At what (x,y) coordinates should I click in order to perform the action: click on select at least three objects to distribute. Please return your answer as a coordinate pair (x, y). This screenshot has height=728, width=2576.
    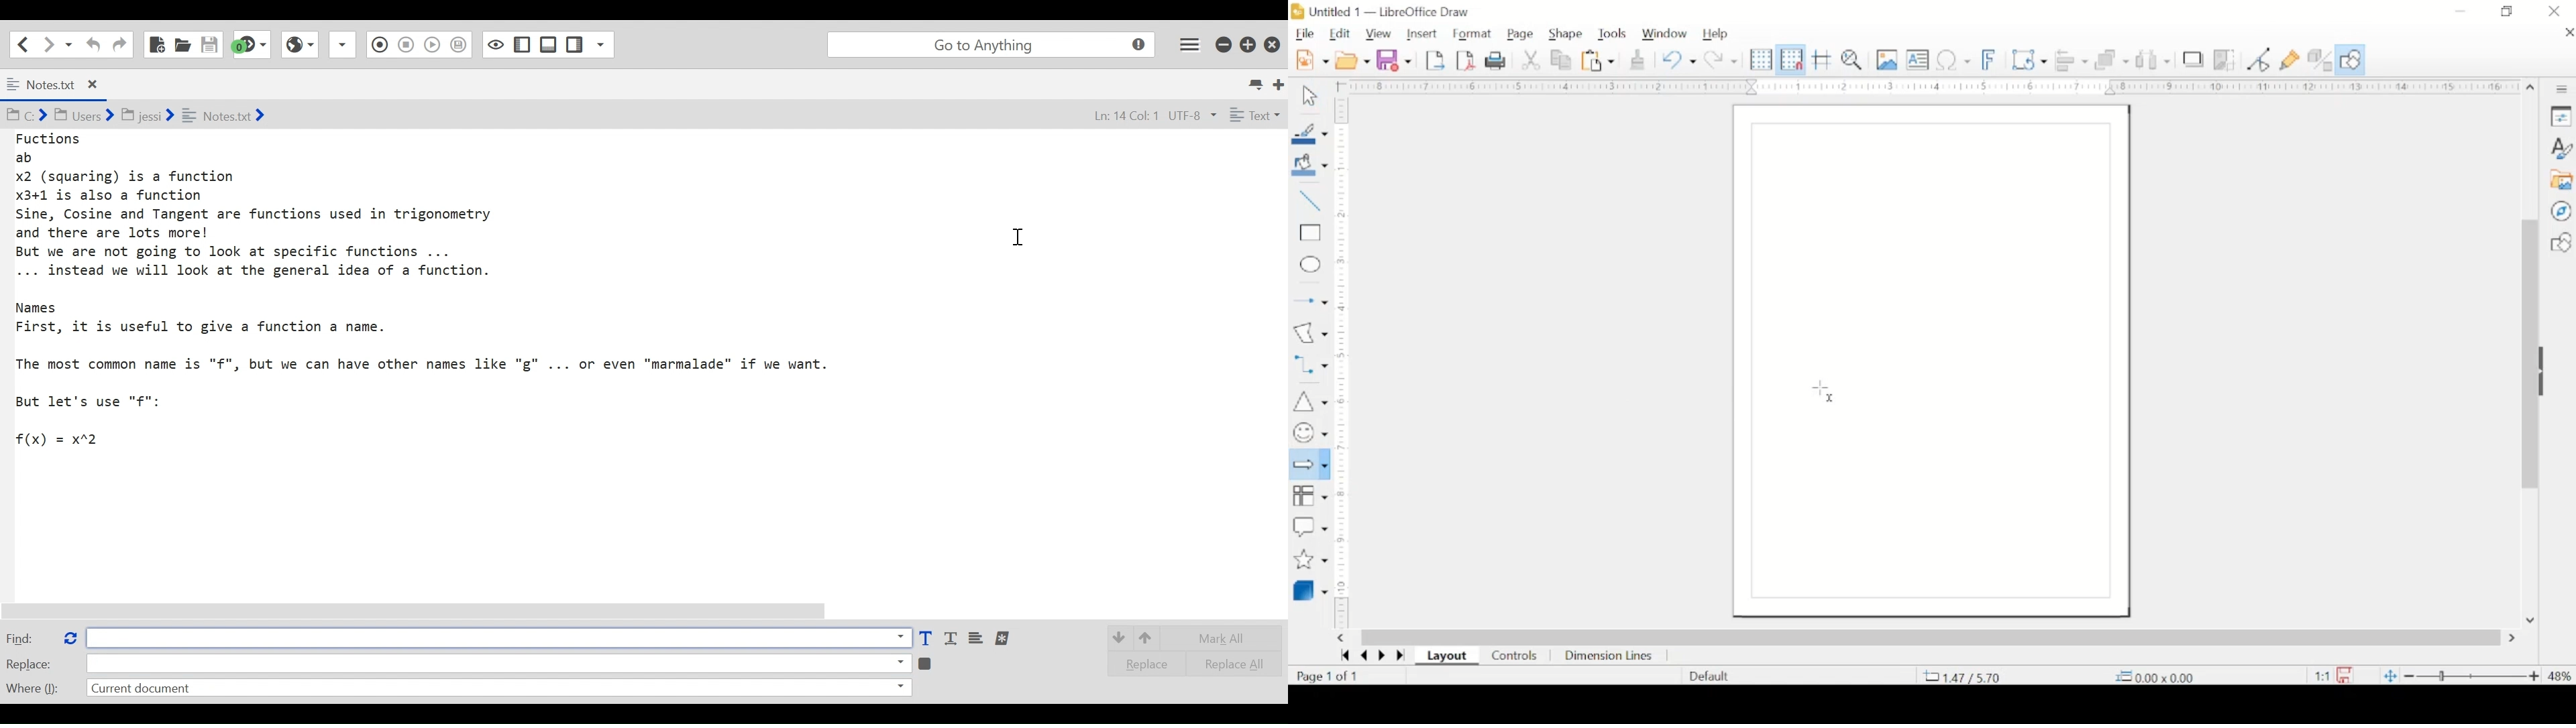
    Looking at the image, I should click on (2154, 59).